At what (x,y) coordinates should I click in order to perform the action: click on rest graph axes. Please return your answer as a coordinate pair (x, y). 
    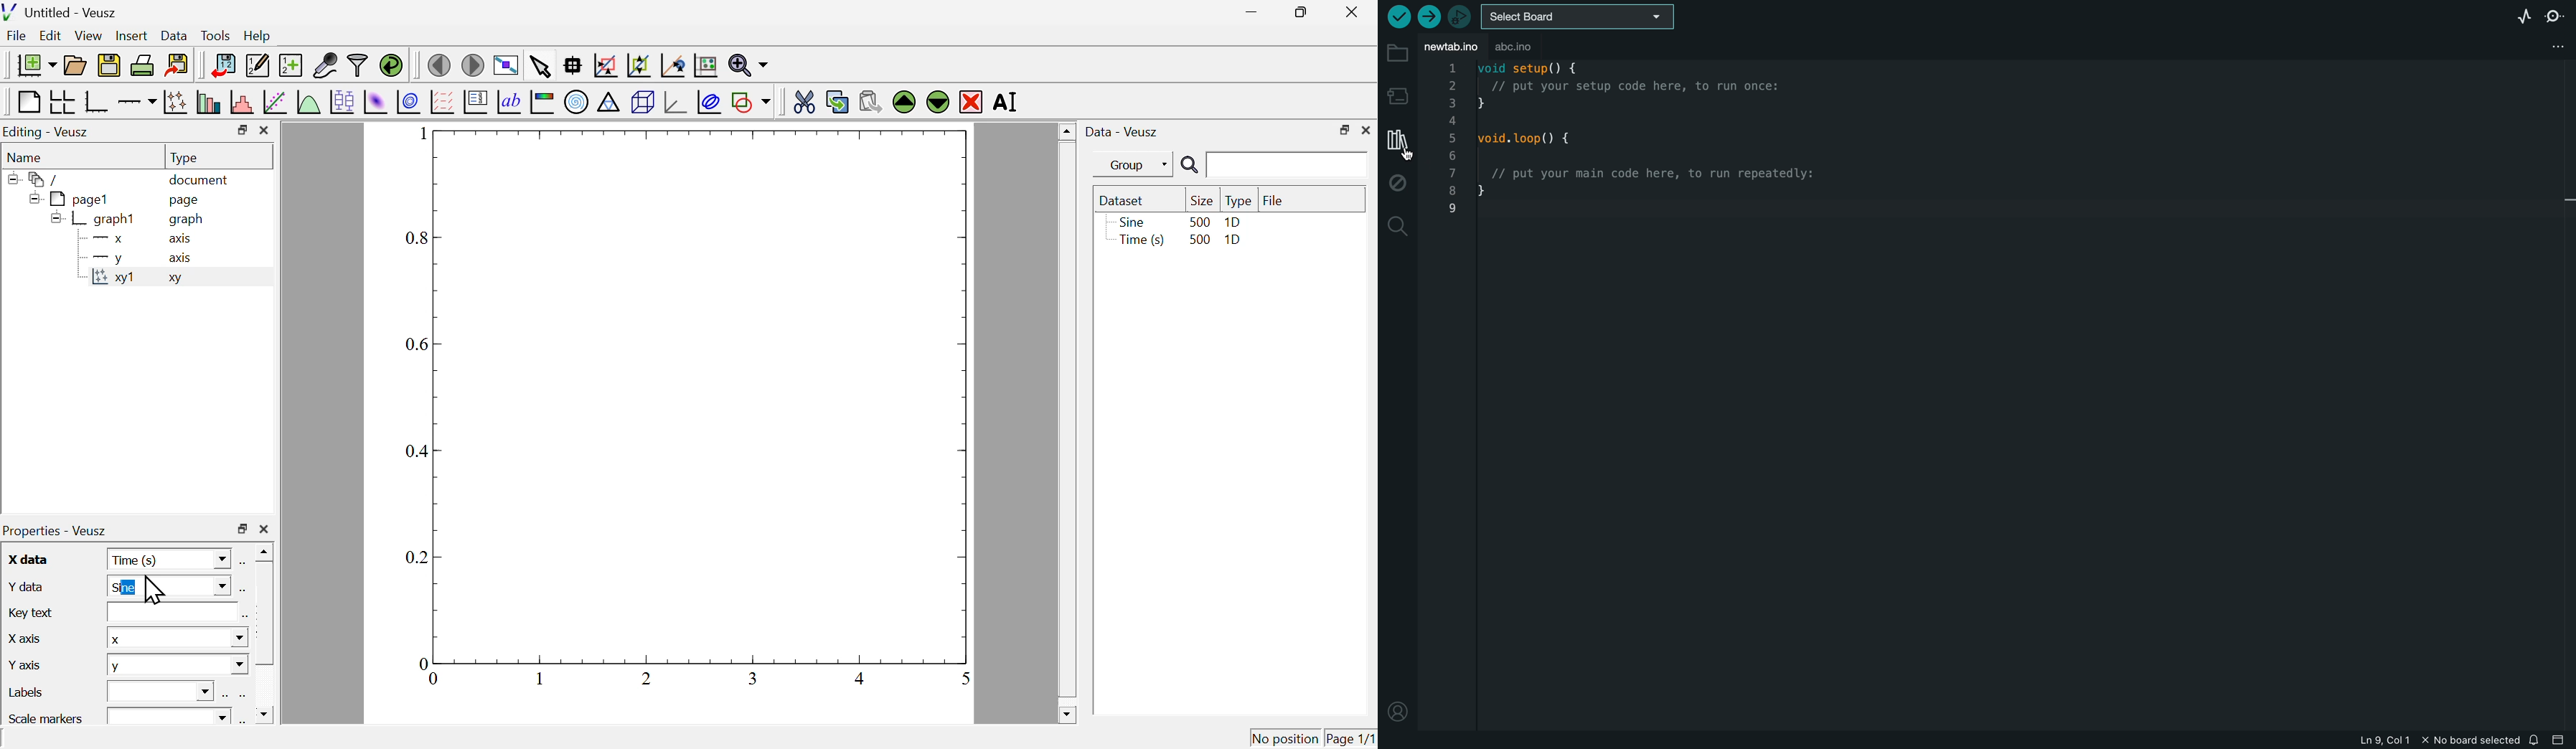
    Looking at the image, I should click on (704, 66).